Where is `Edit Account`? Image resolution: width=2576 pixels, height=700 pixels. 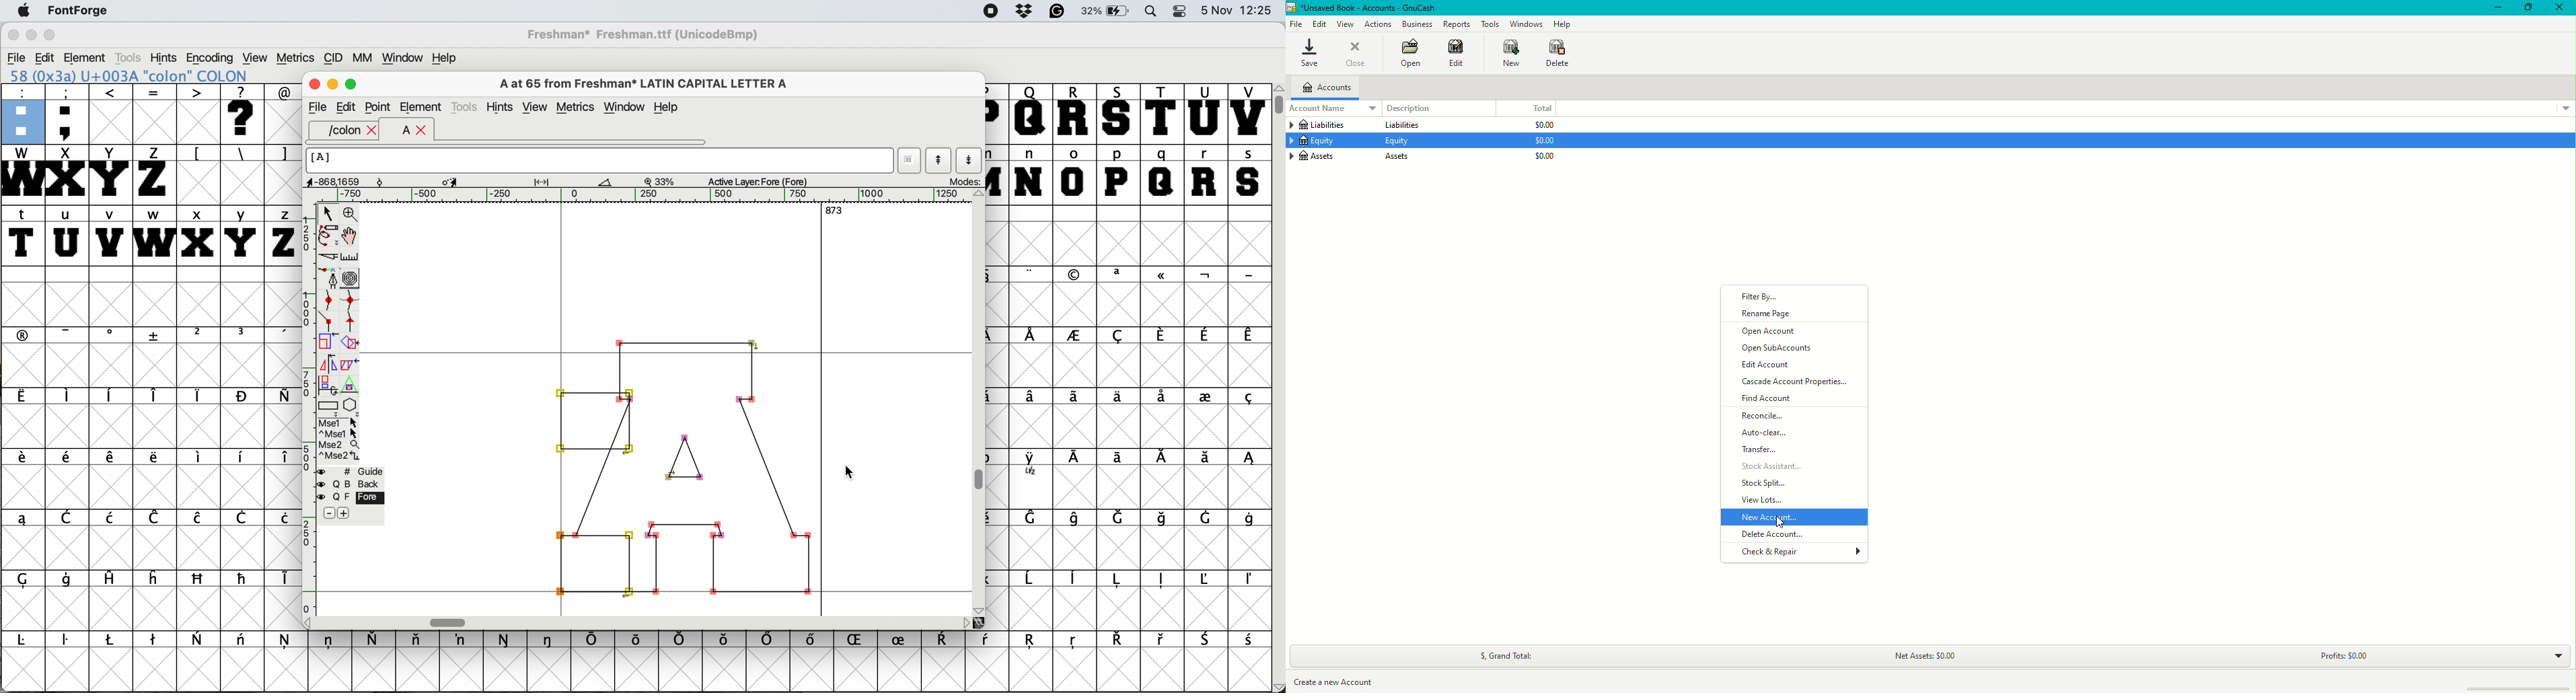
Edit Account is located at coordinates (1769, 364).